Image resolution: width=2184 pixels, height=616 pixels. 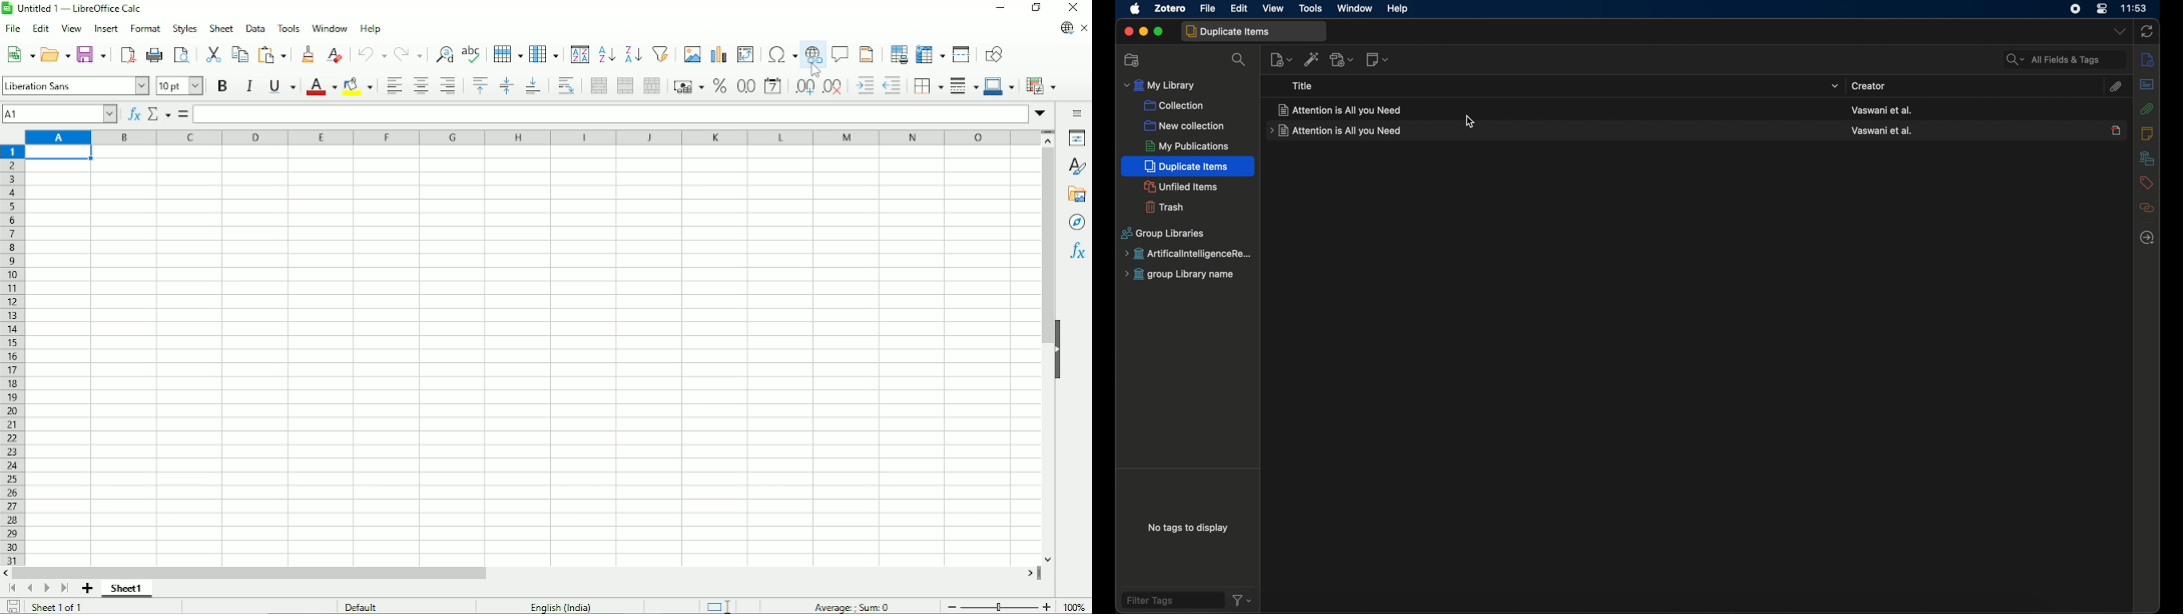 What do you see at coordinates (928, 87) in the screenshot?
I see `Borders` at bounding box center [928, 87].